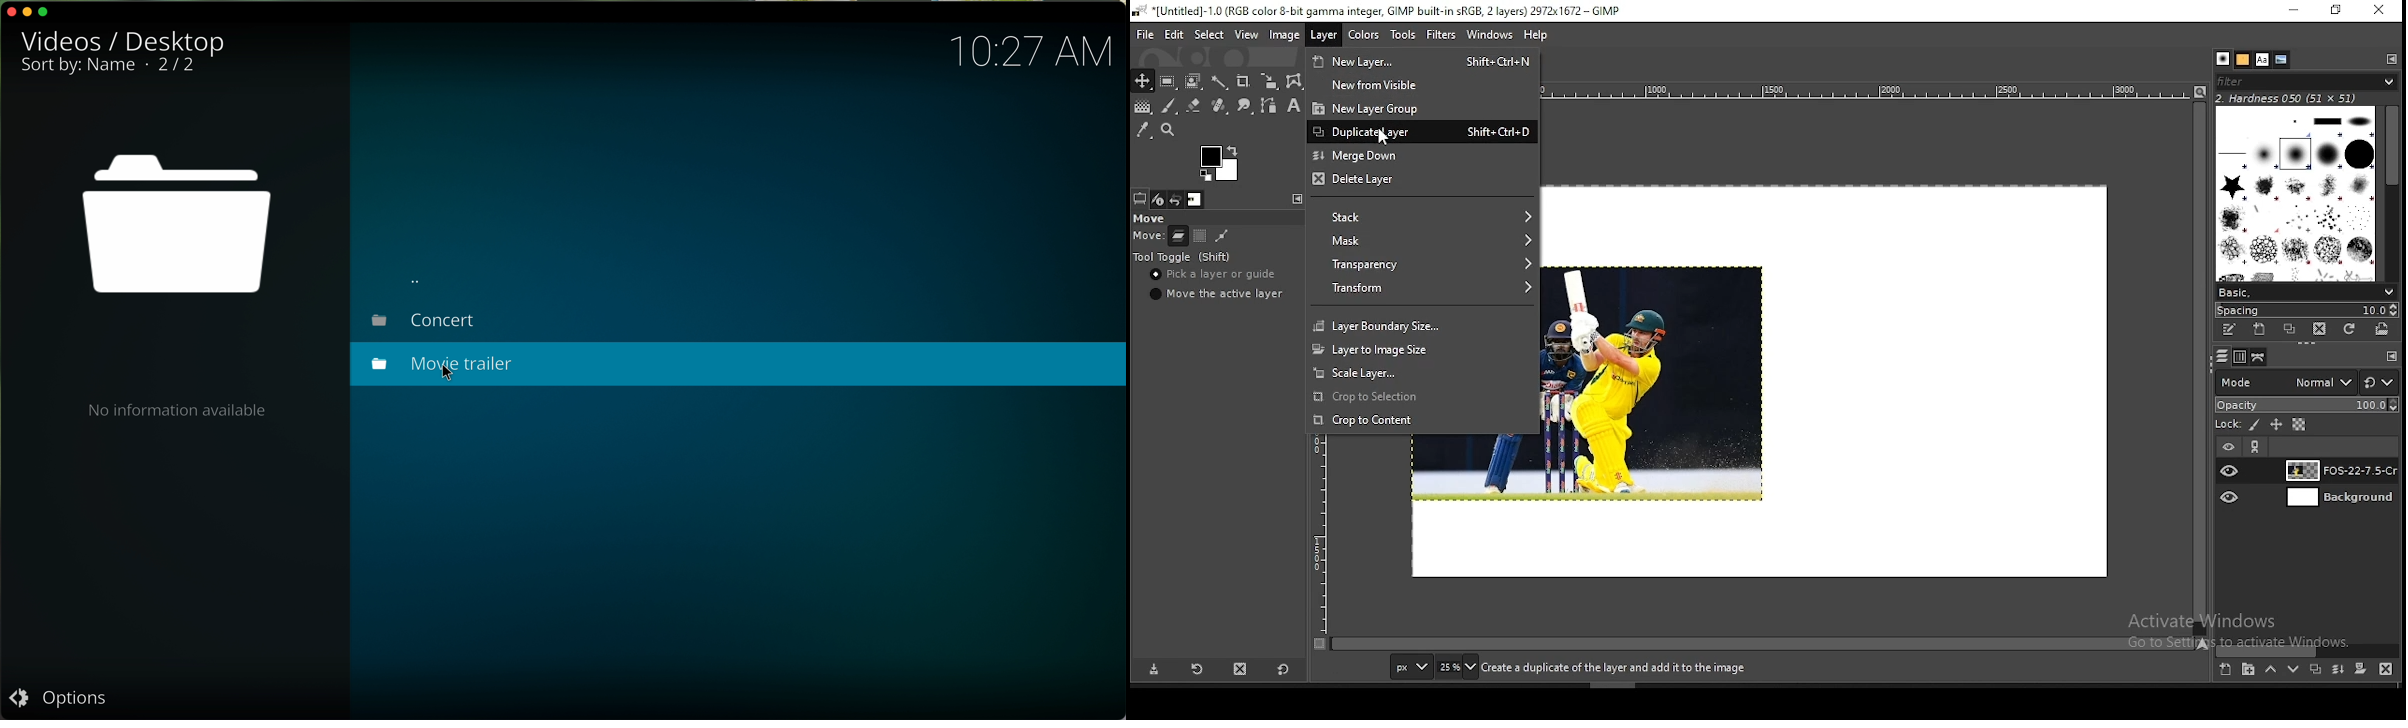  I want to click on new layer, so click(1379, 59).